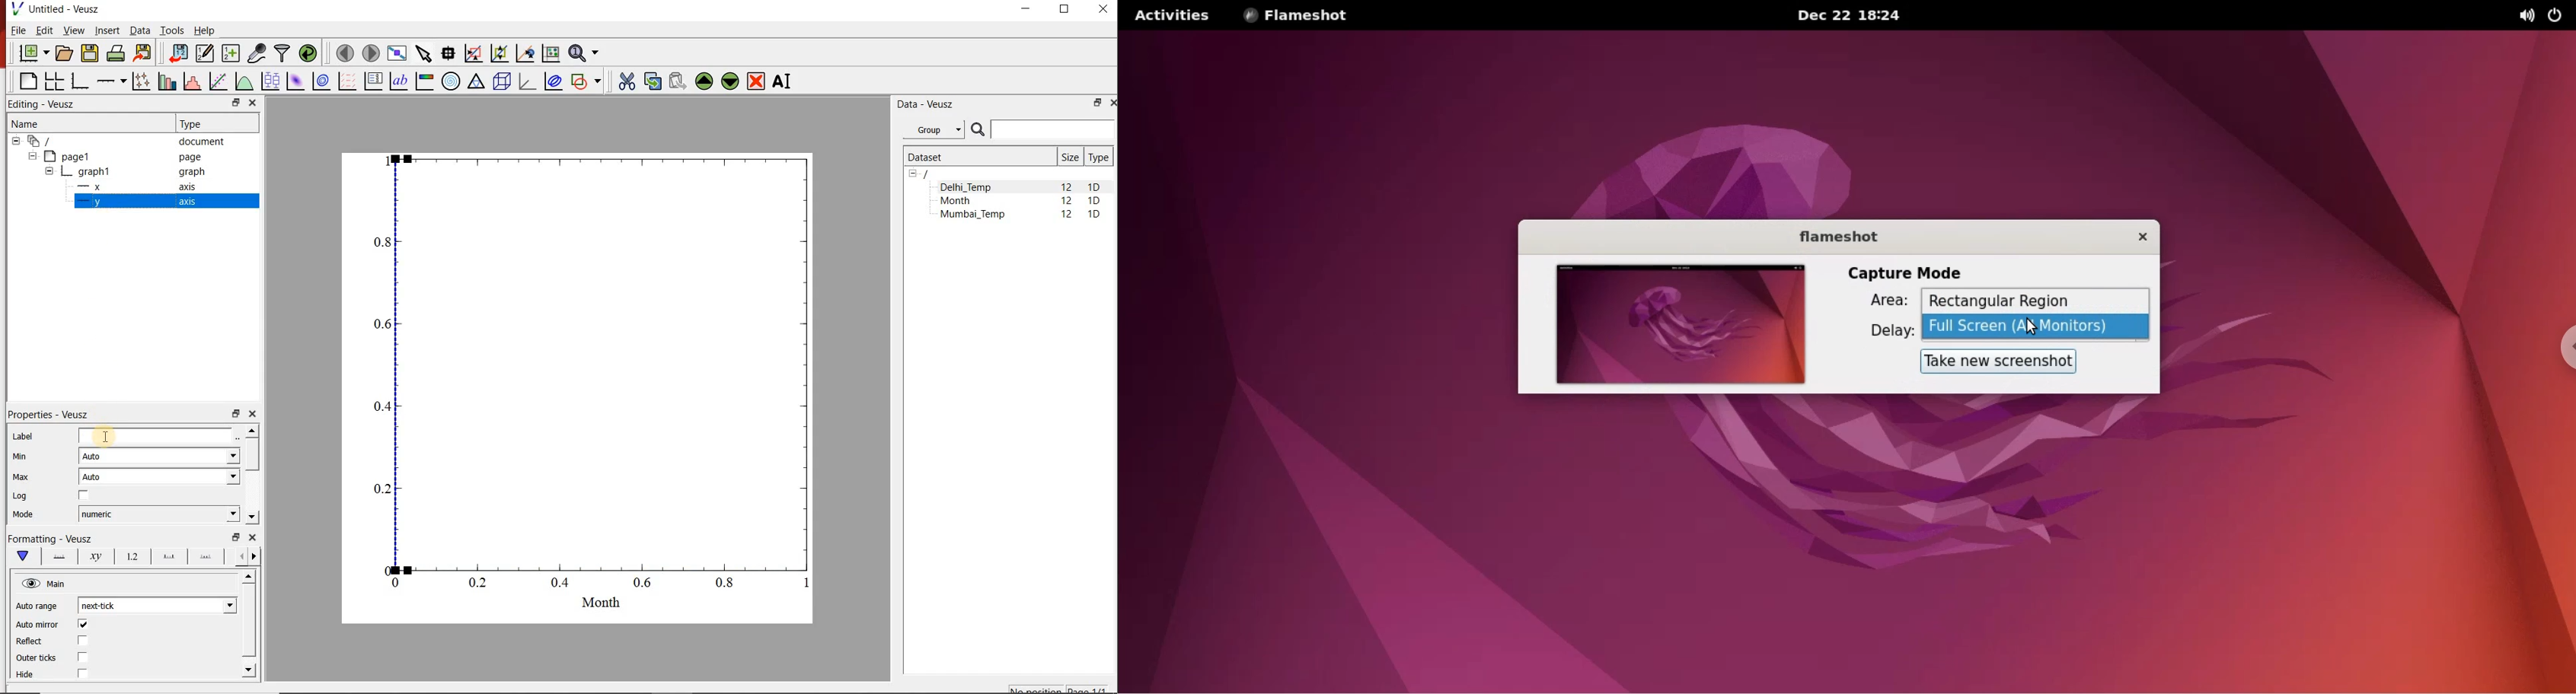 Image resolution: width=2576 pixels, height=700 pixels. Describe the element at coordinates (757, 81) in the screenshot. I see `remove the selected widgets` at that location.